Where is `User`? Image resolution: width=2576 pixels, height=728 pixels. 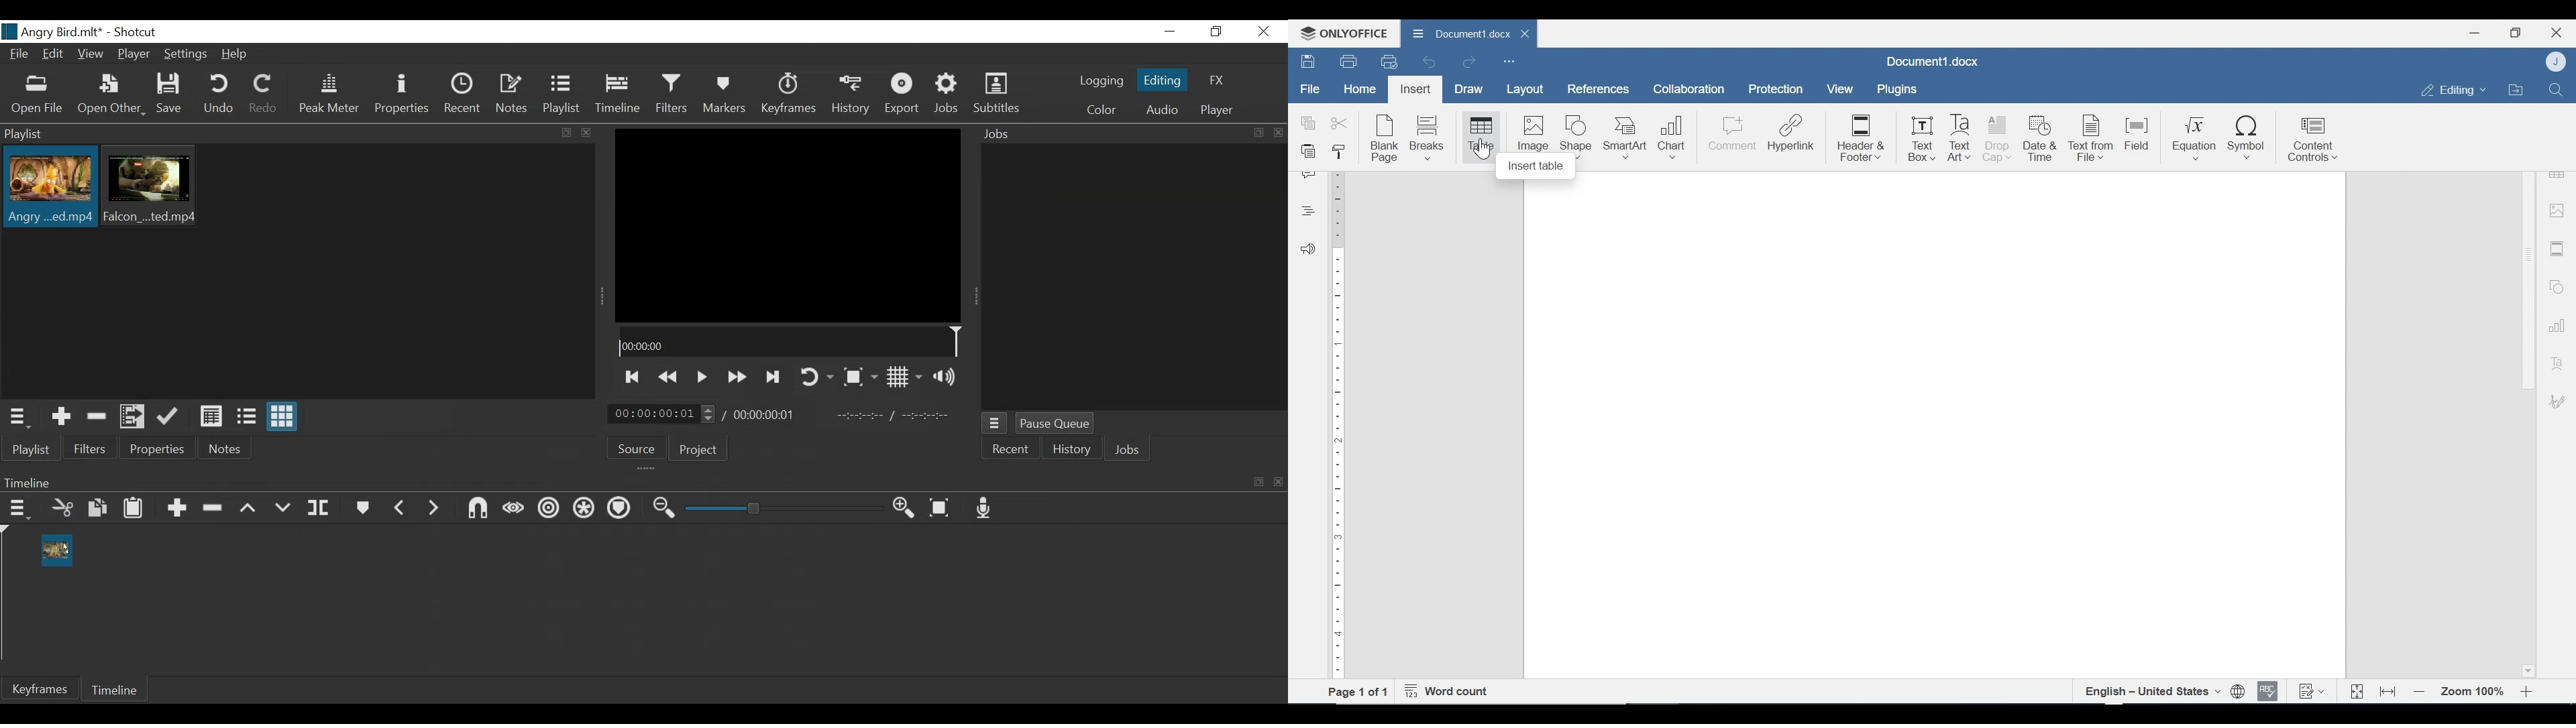 User is located at coordinates (2557, 61).